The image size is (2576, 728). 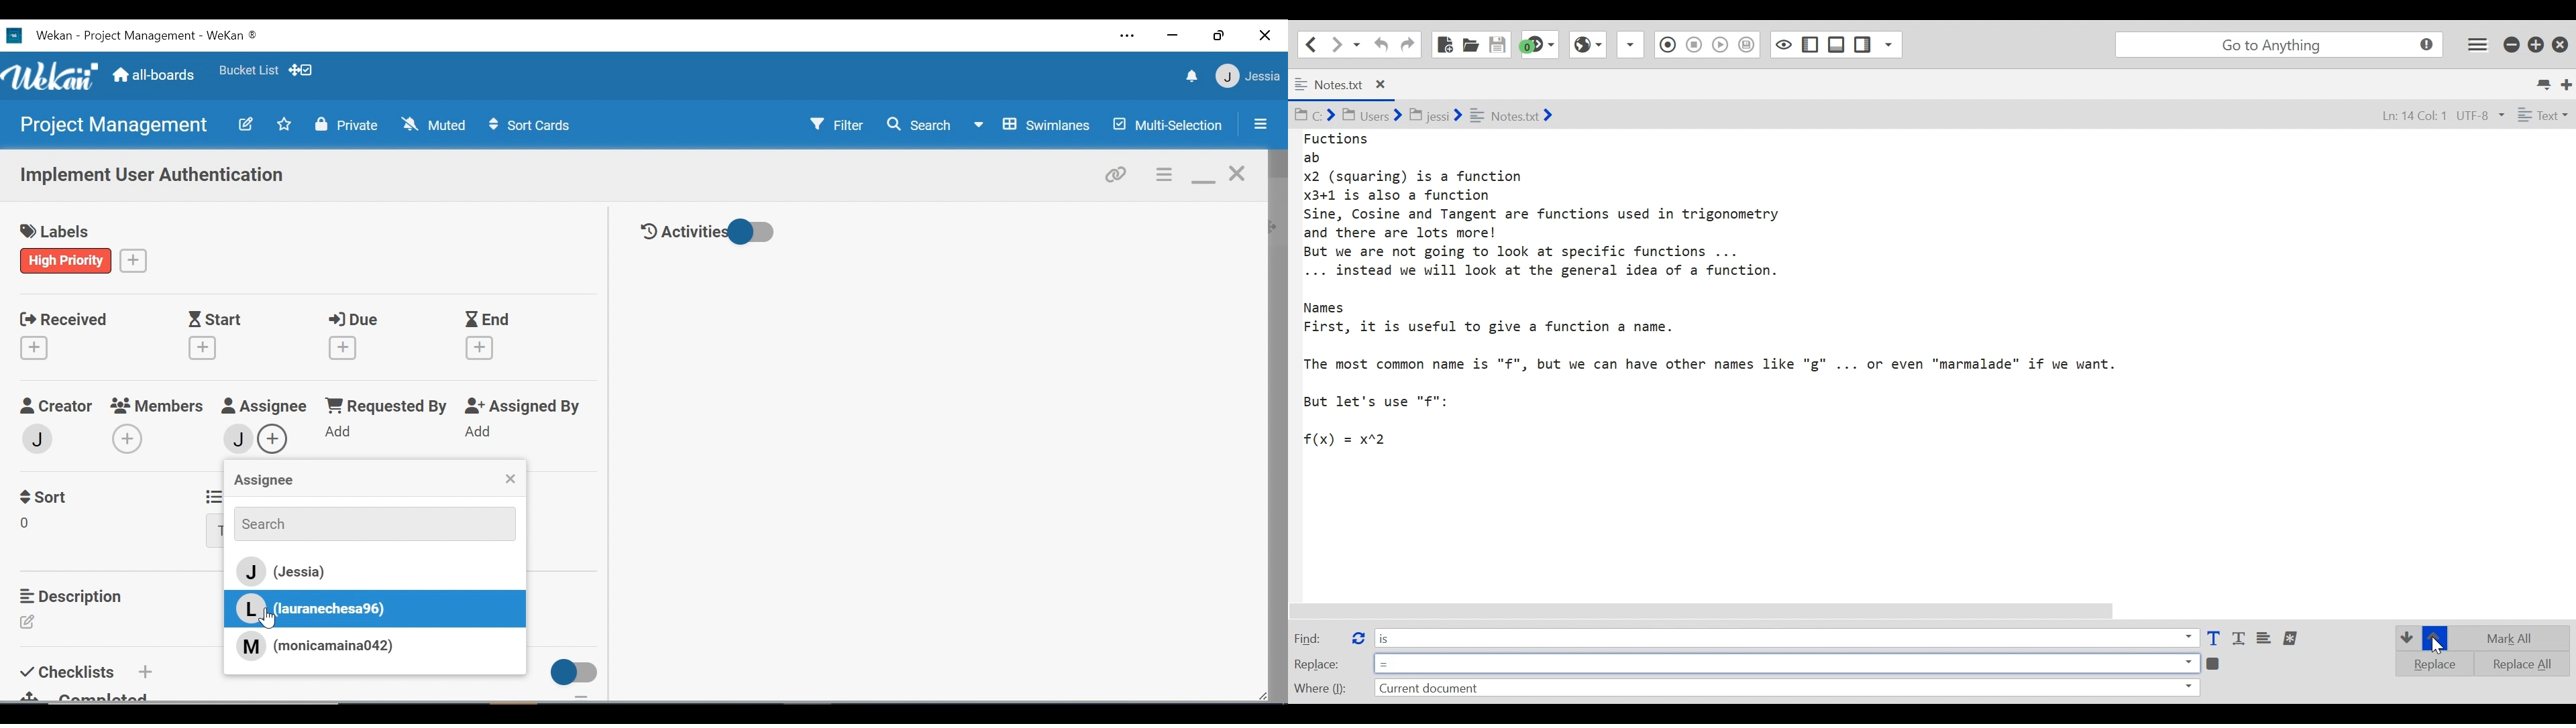 What do you see at coordinates (343, 348) in the screenshot?
I see `create Due Date` at bounding box center [343, 348].